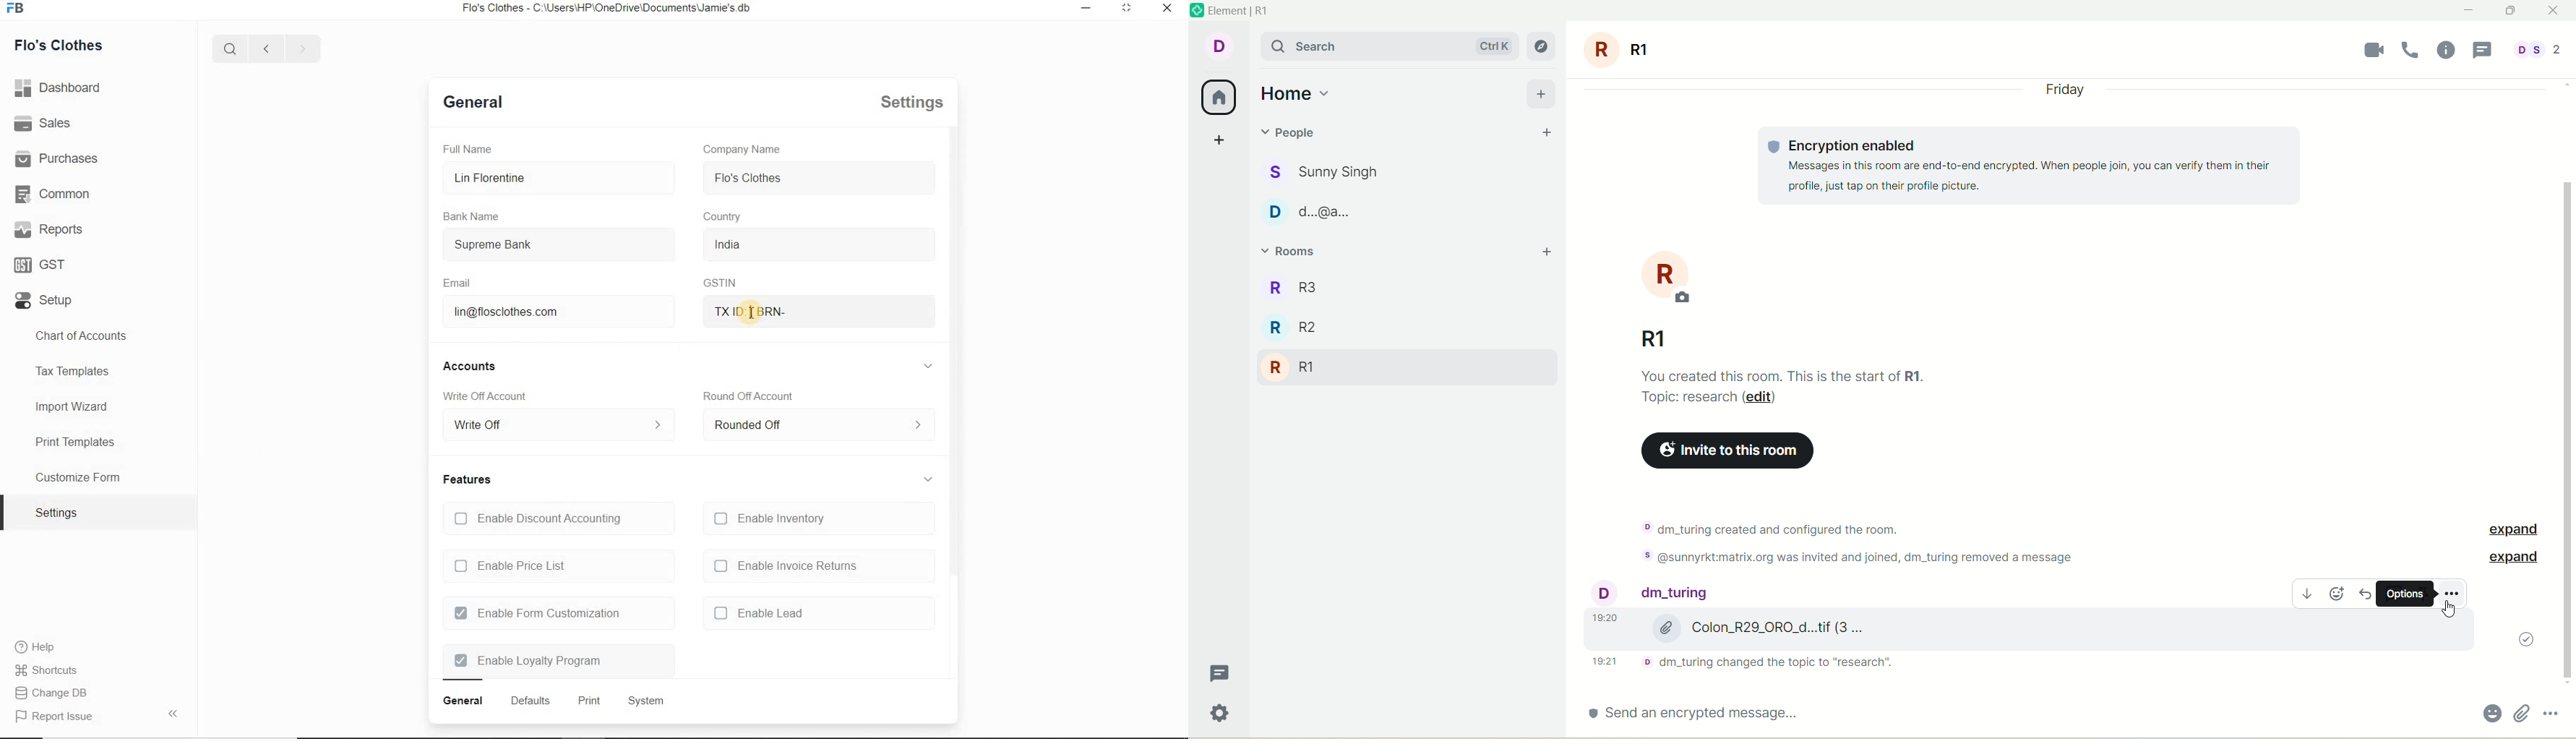  I want to click on expand, so click(2508, 530).